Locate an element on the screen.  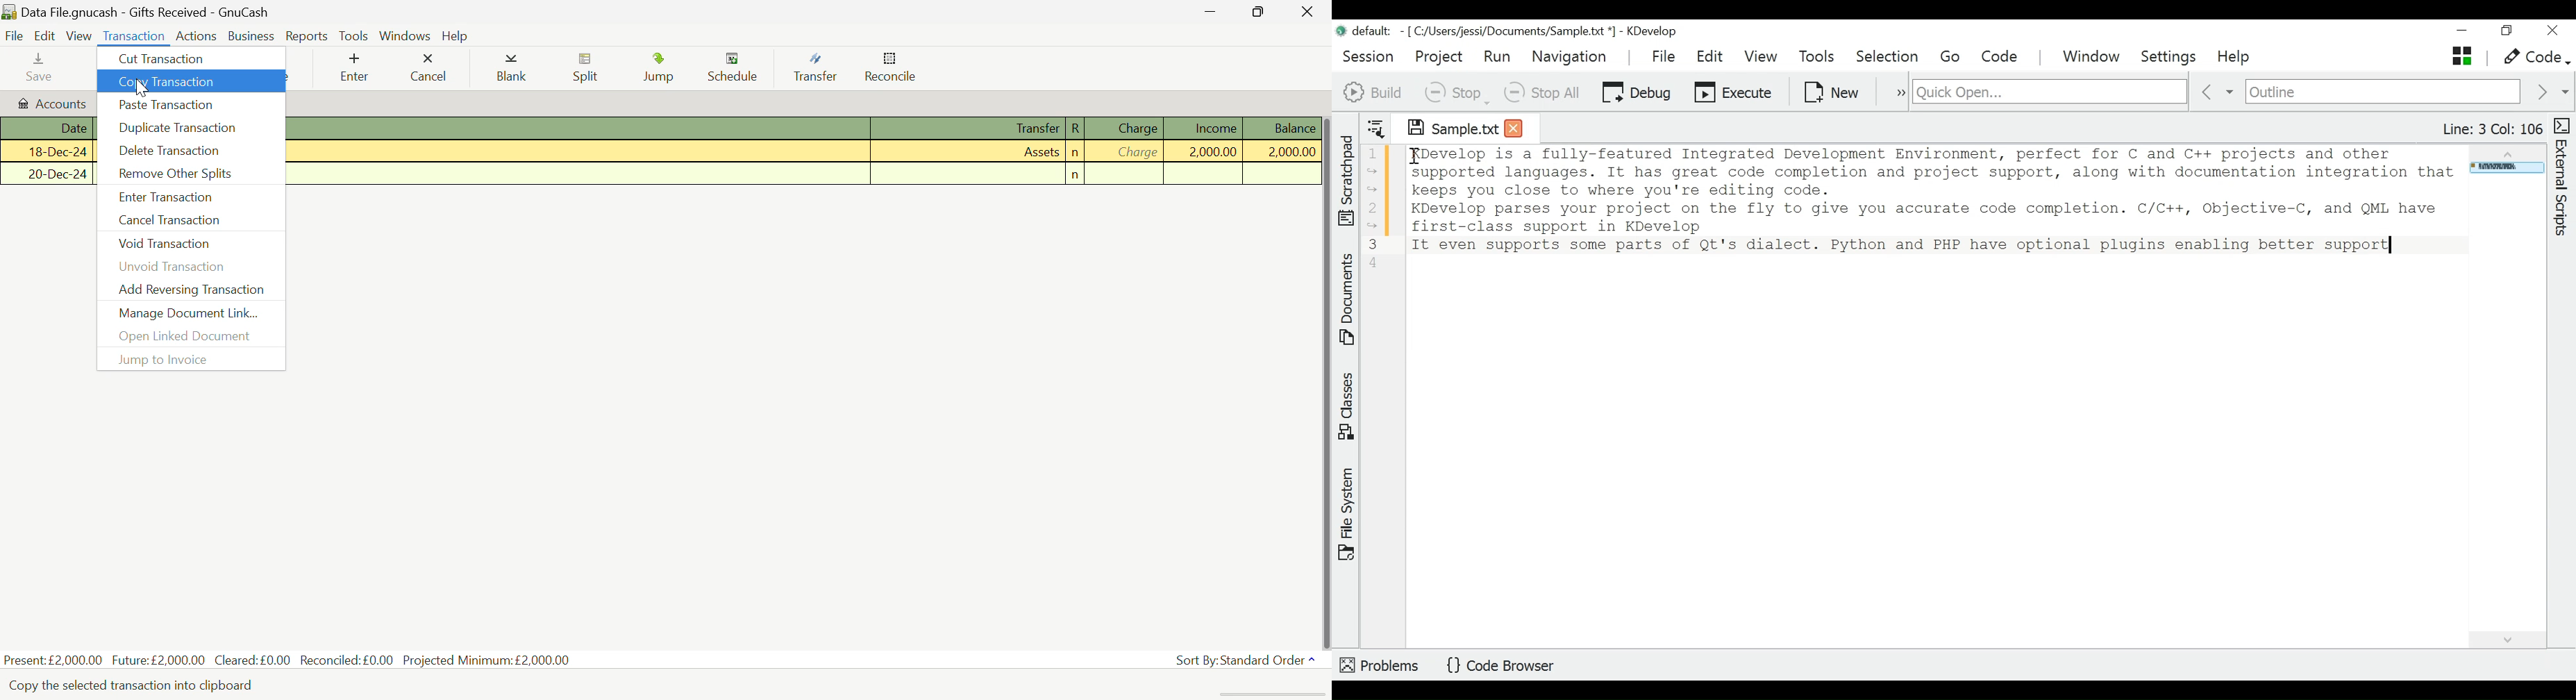
Balance is located at coordinates (1280, 128).